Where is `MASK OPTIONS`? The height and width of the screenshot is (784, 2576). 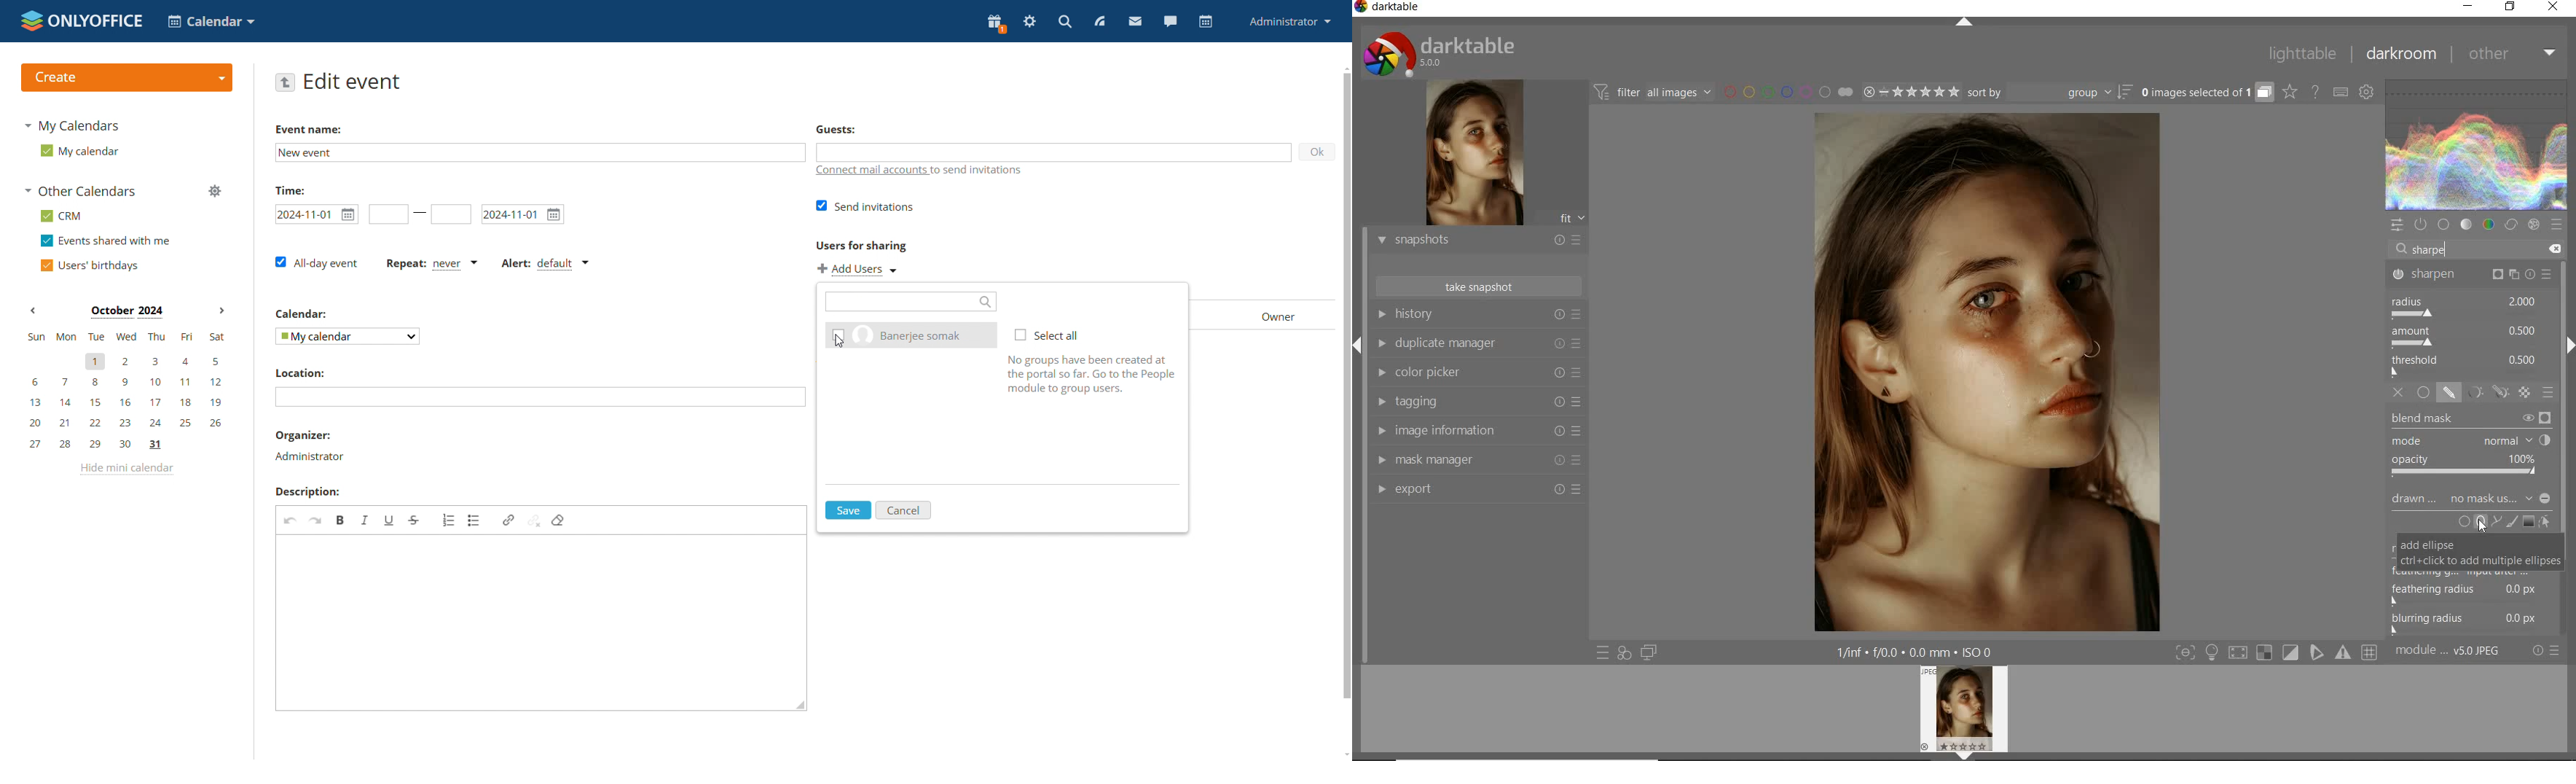 MASK OPTIONS is located at coordinates (2484, 393).